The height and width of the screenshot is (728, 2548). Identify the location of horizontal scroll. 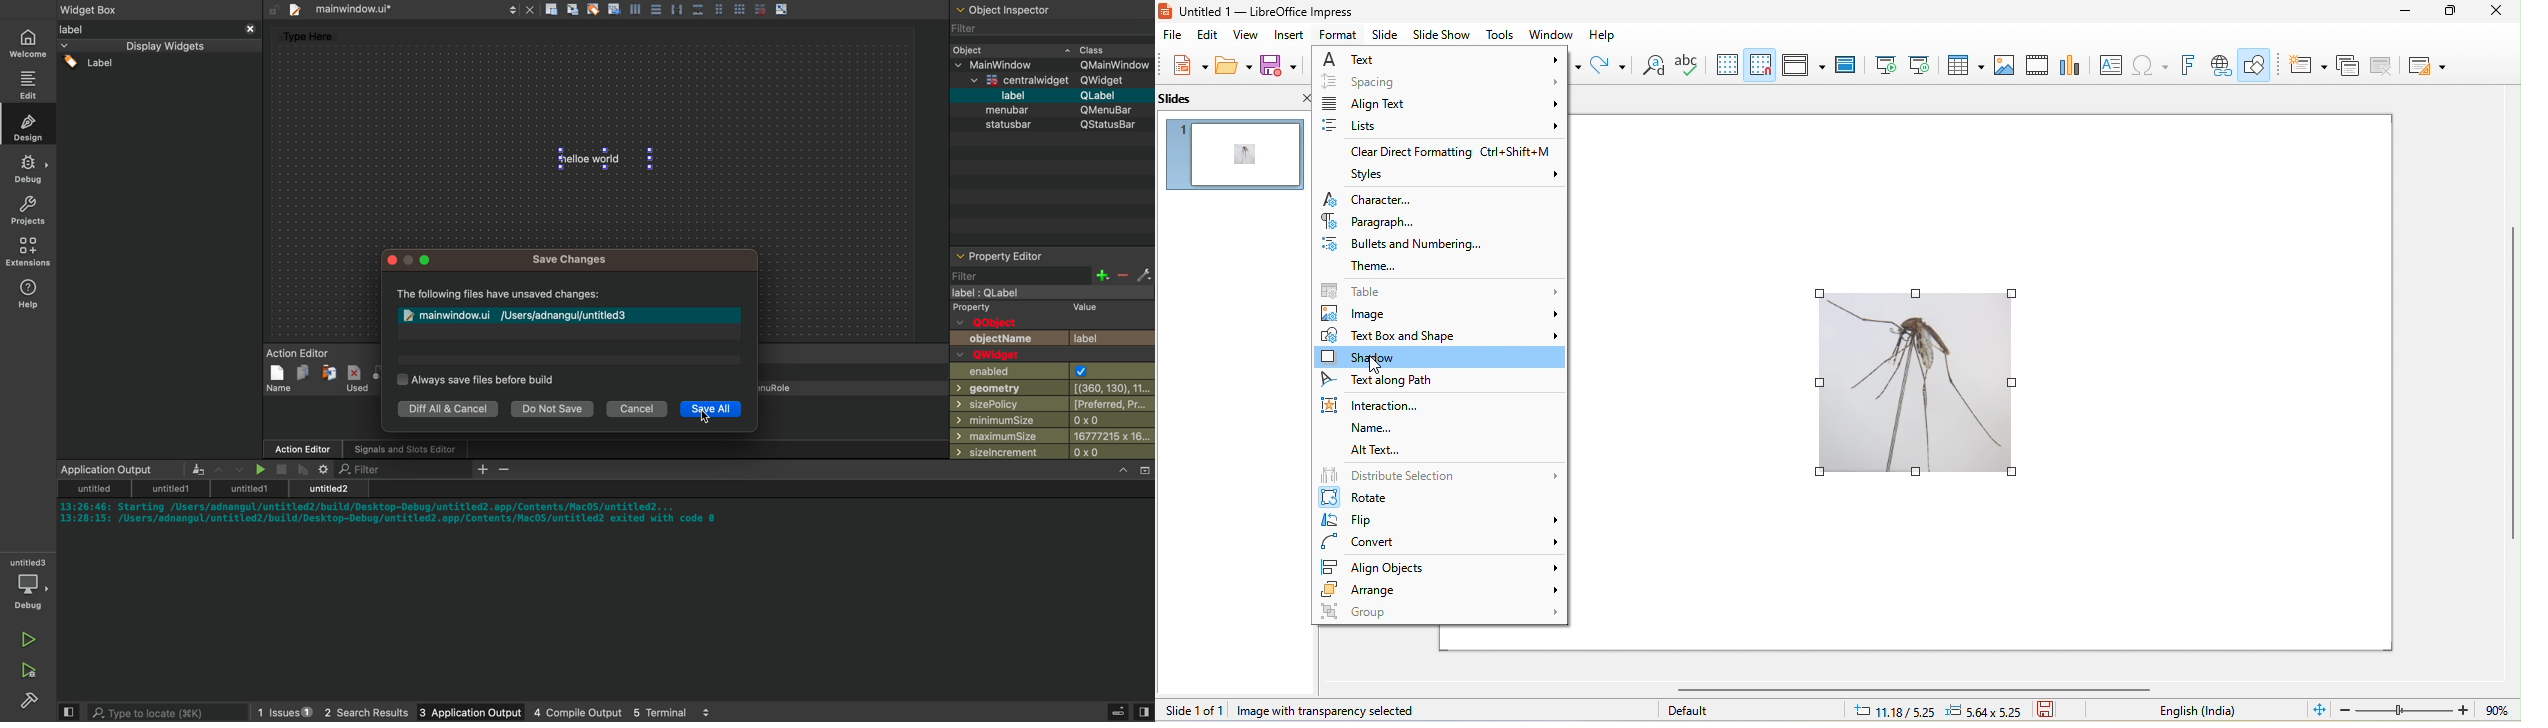
(1943, 690).